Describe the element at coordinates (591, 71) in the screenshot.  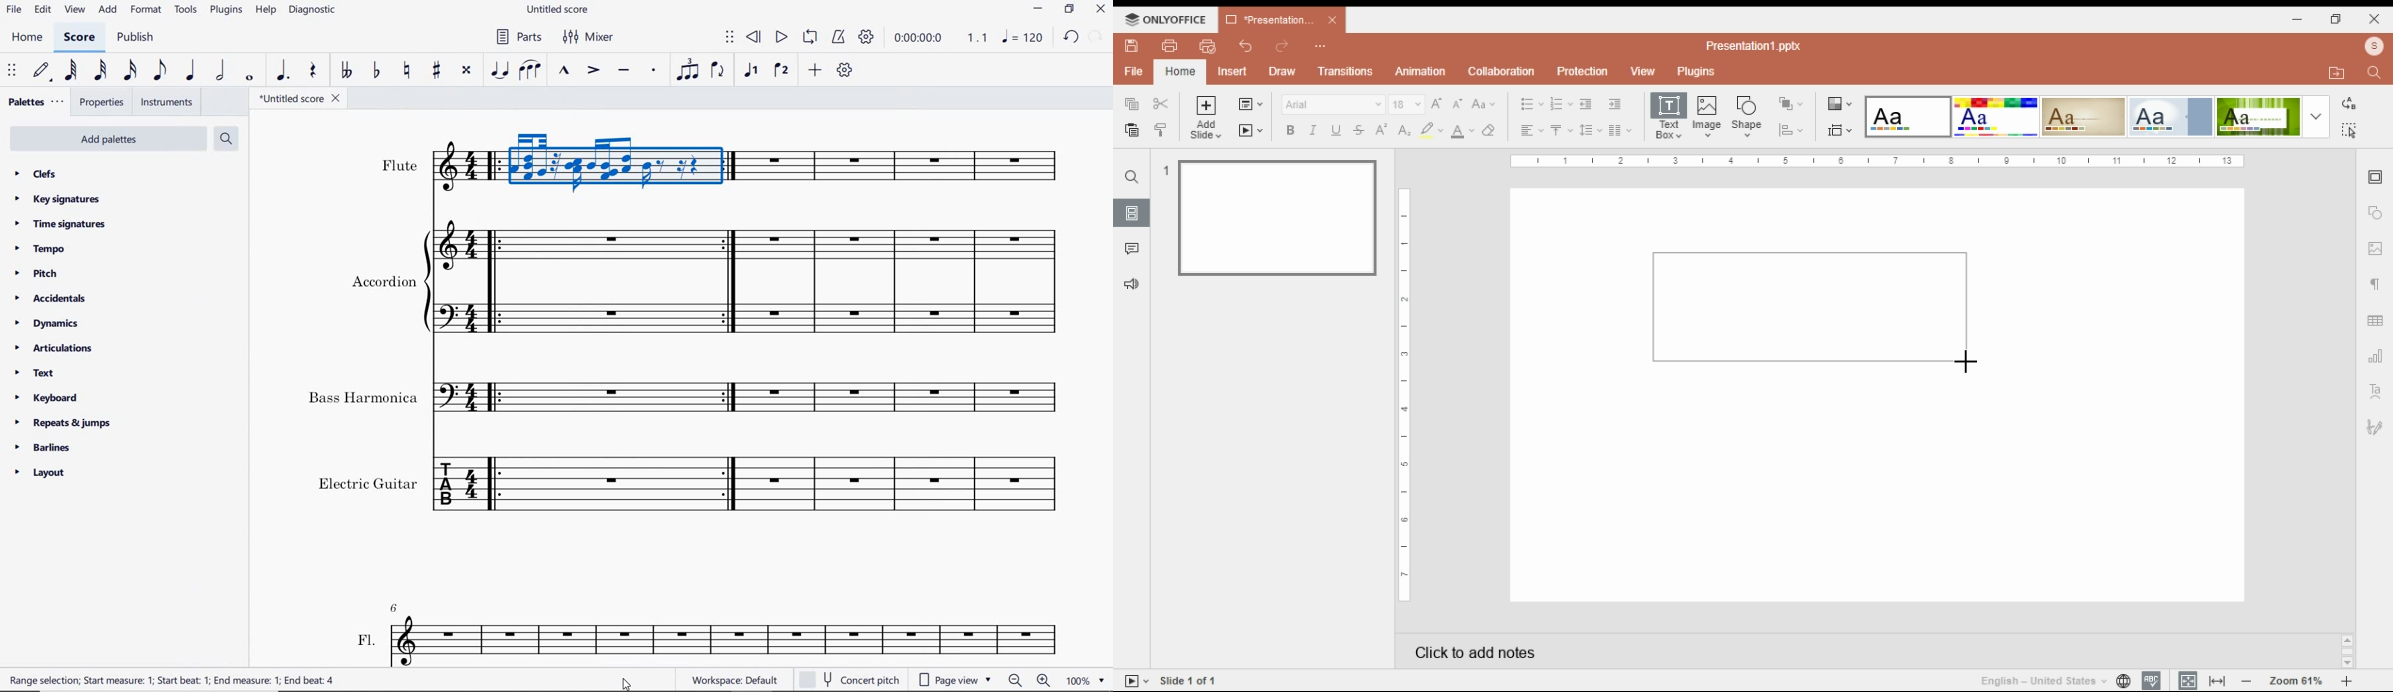
I see `accent` at that location.